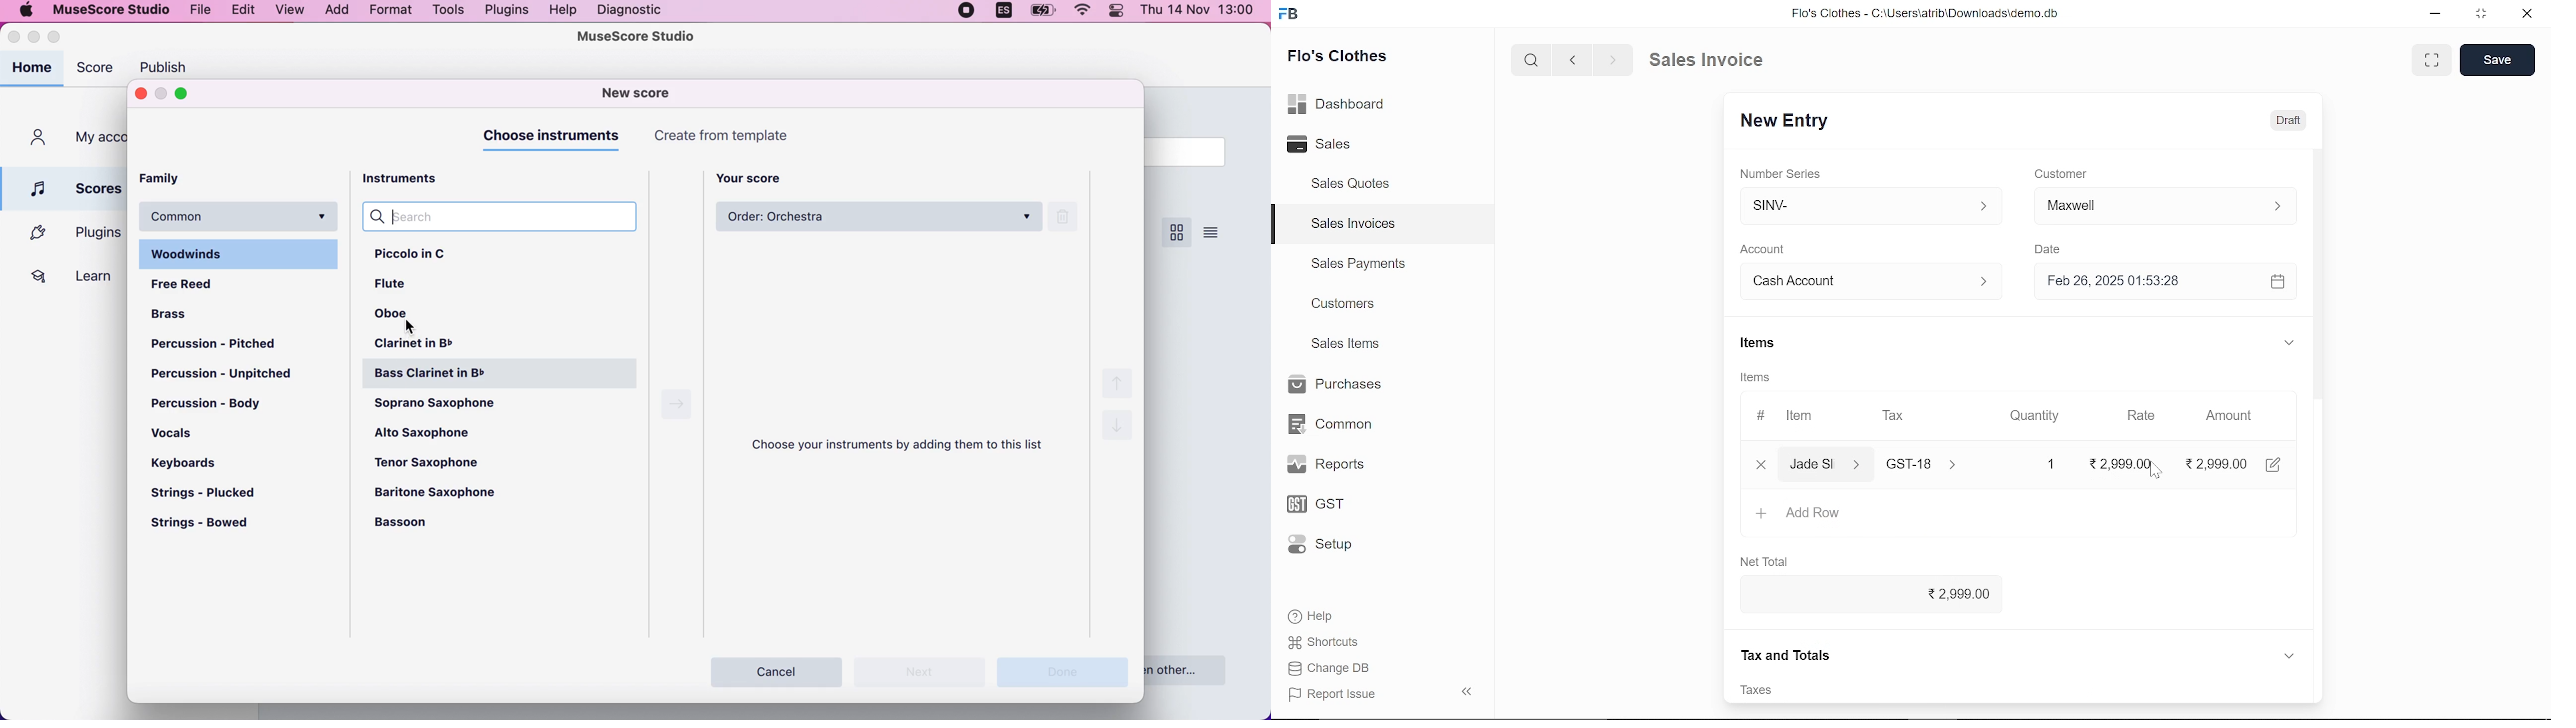  Describe the element at coordinates (1759, 463) in the screenshot. I see `close` at that location.